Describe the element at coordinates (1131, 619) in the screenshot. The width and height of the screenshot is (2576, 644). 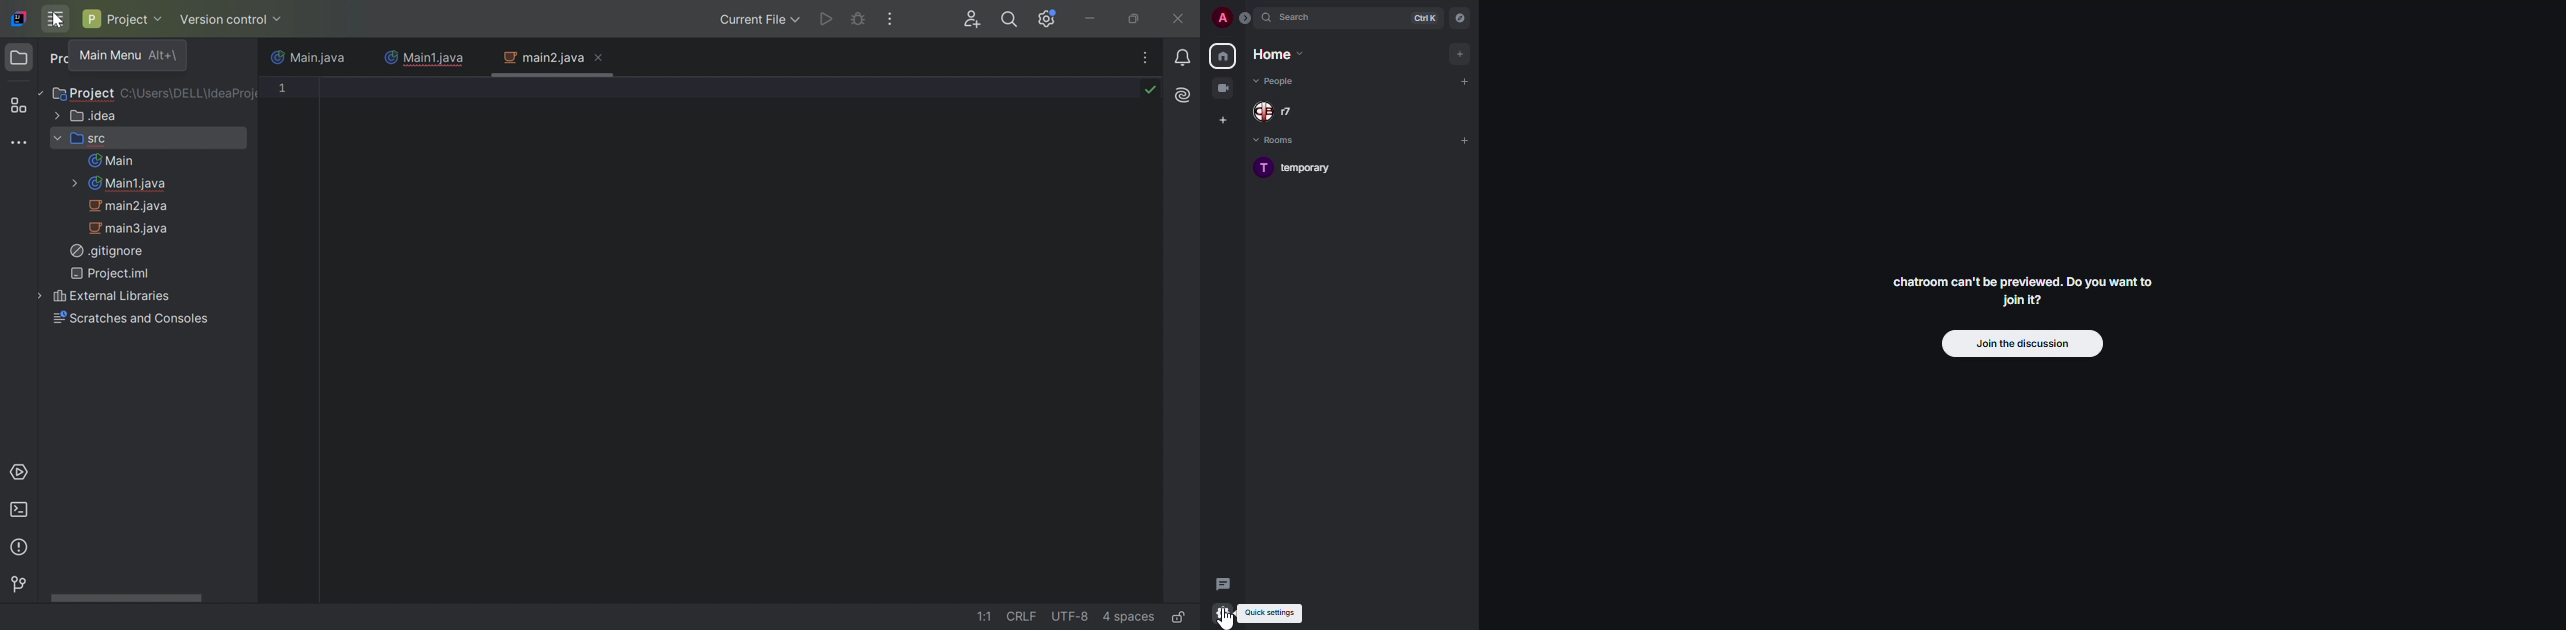
I see `4 spaces` at that location.